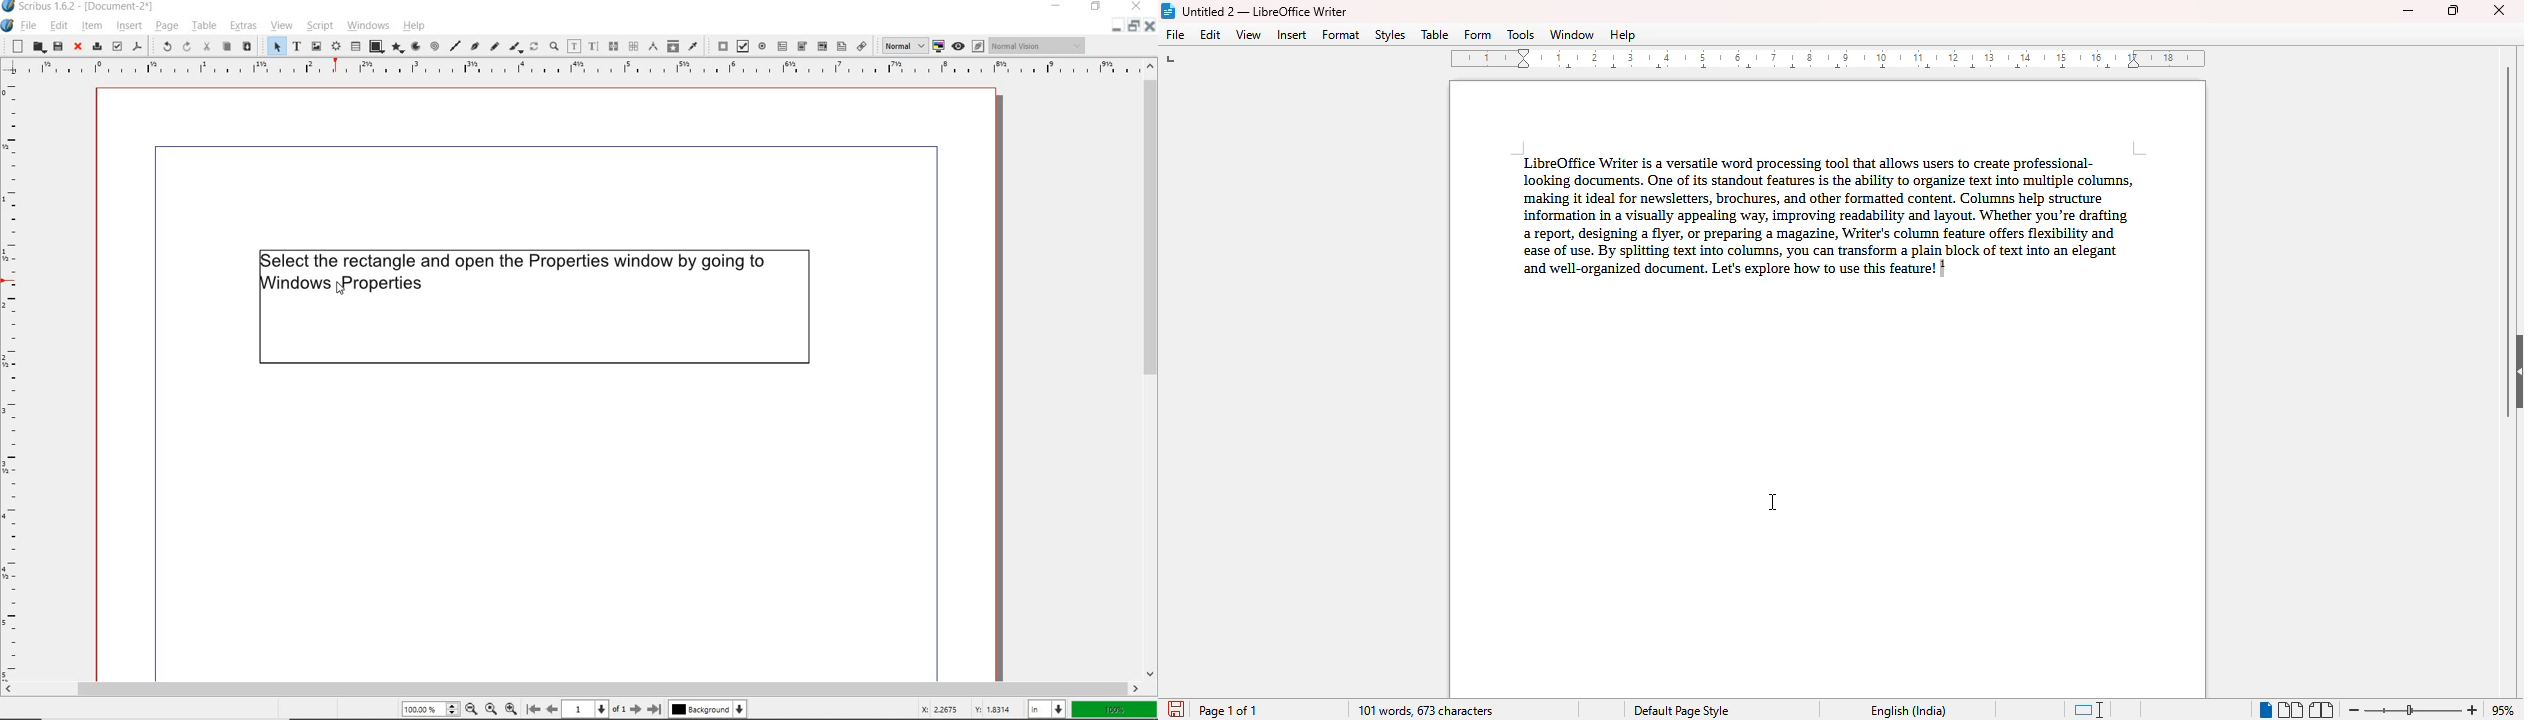 Image resolution: width=2548 pixels, height=728 pixels. What do you see at coordinates (1152, 370) in the screenshot?
I see `scrollbar` at bounding box center [1152, 370].